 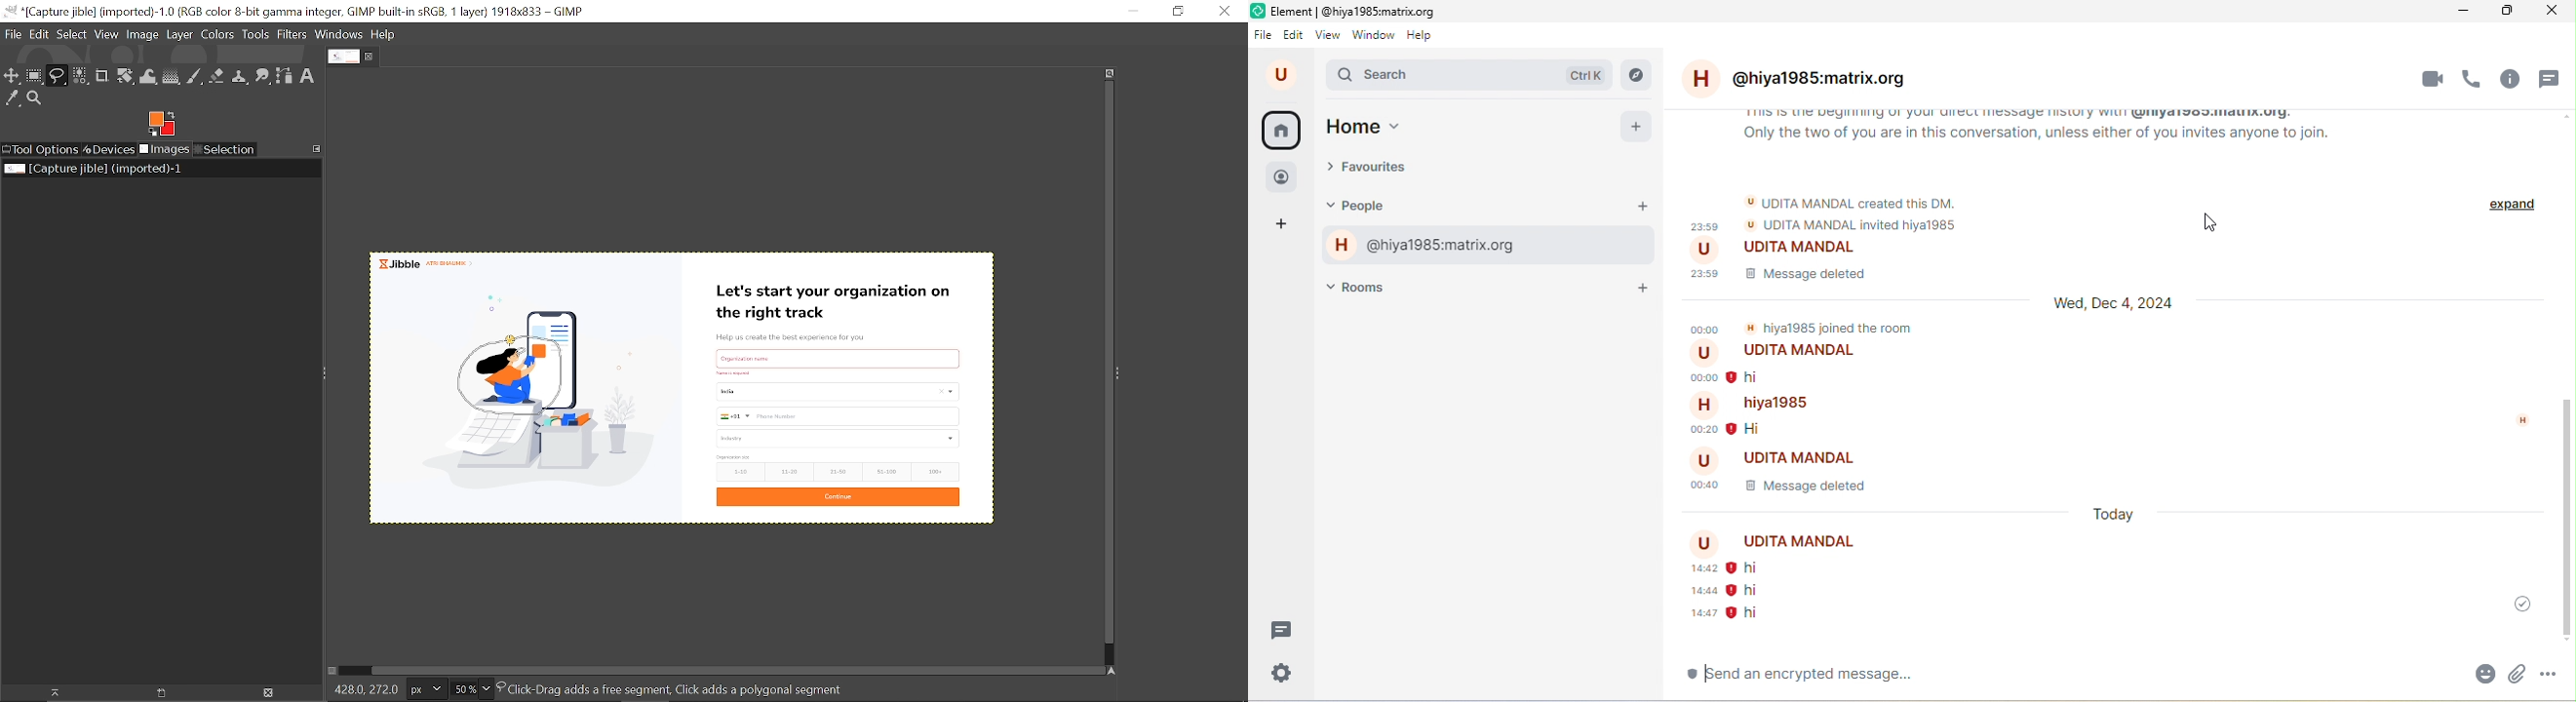 I want to click on hi, so click(x=1764, y=428).